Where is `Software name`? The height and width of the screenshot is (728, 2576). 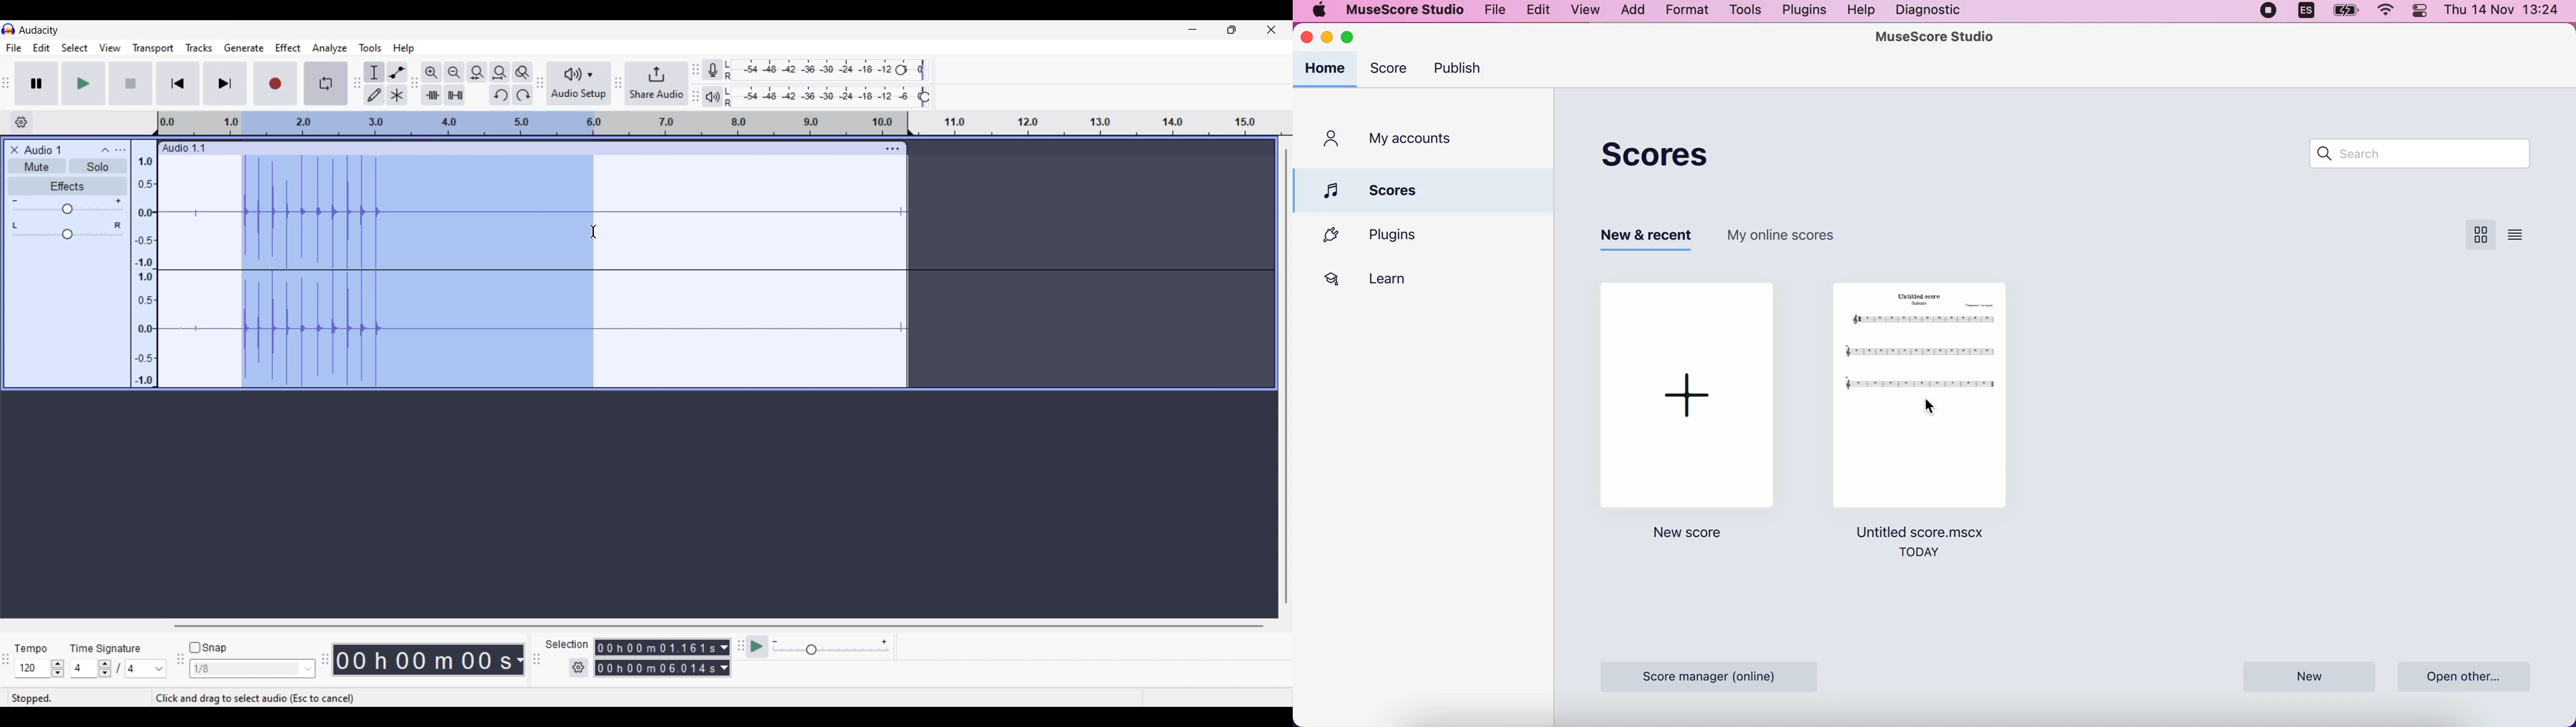 Software name is located at coordinates (40, 30).